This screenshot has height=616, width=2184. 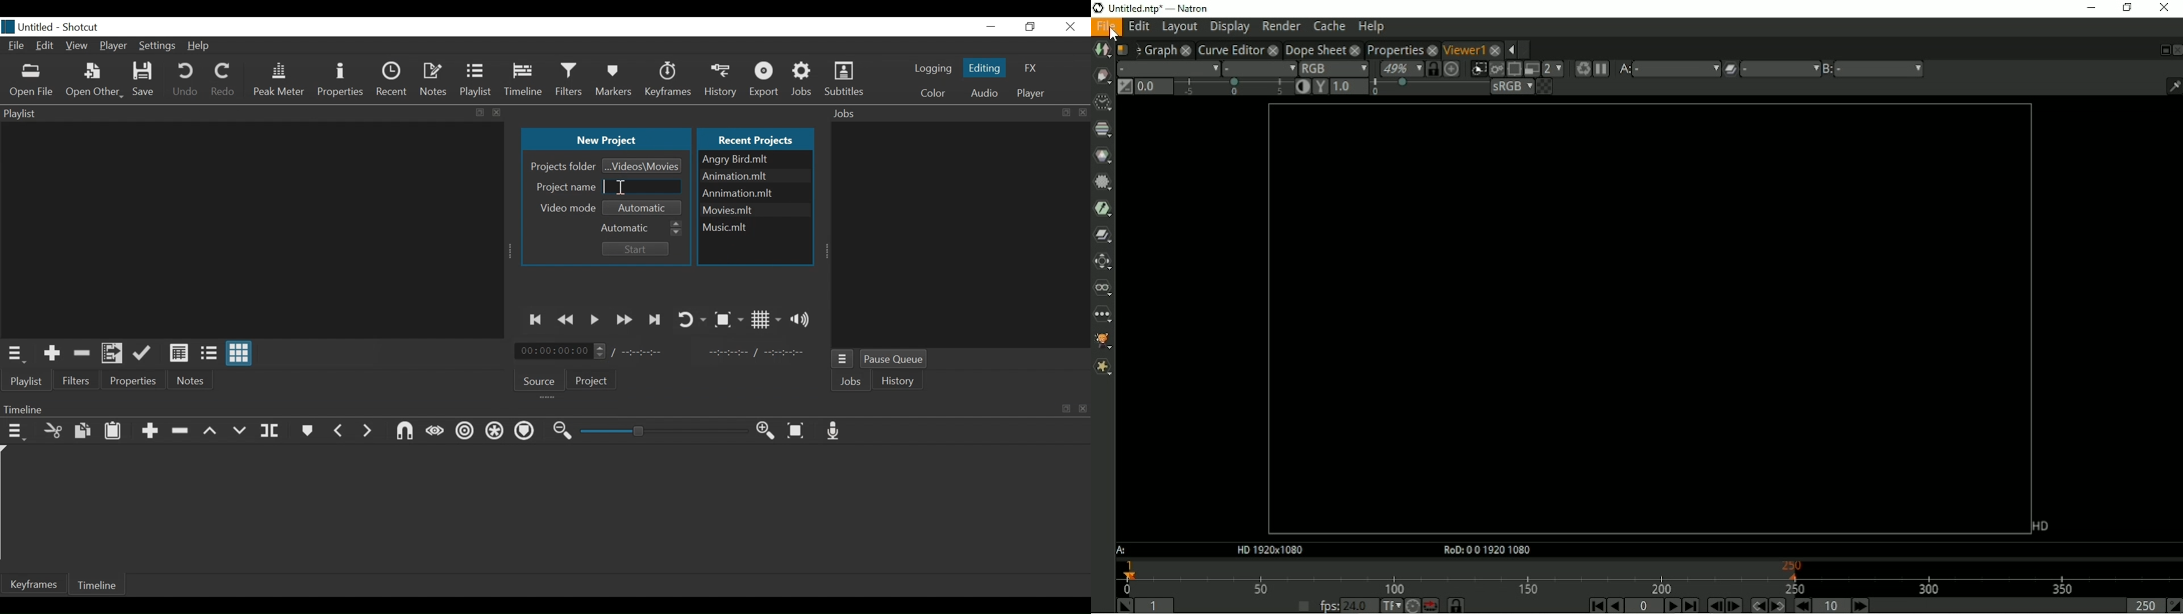 What do you see at coordinates (2163, 8) in the screenshot?
I see `Close` at bounding box center [2163, 8].